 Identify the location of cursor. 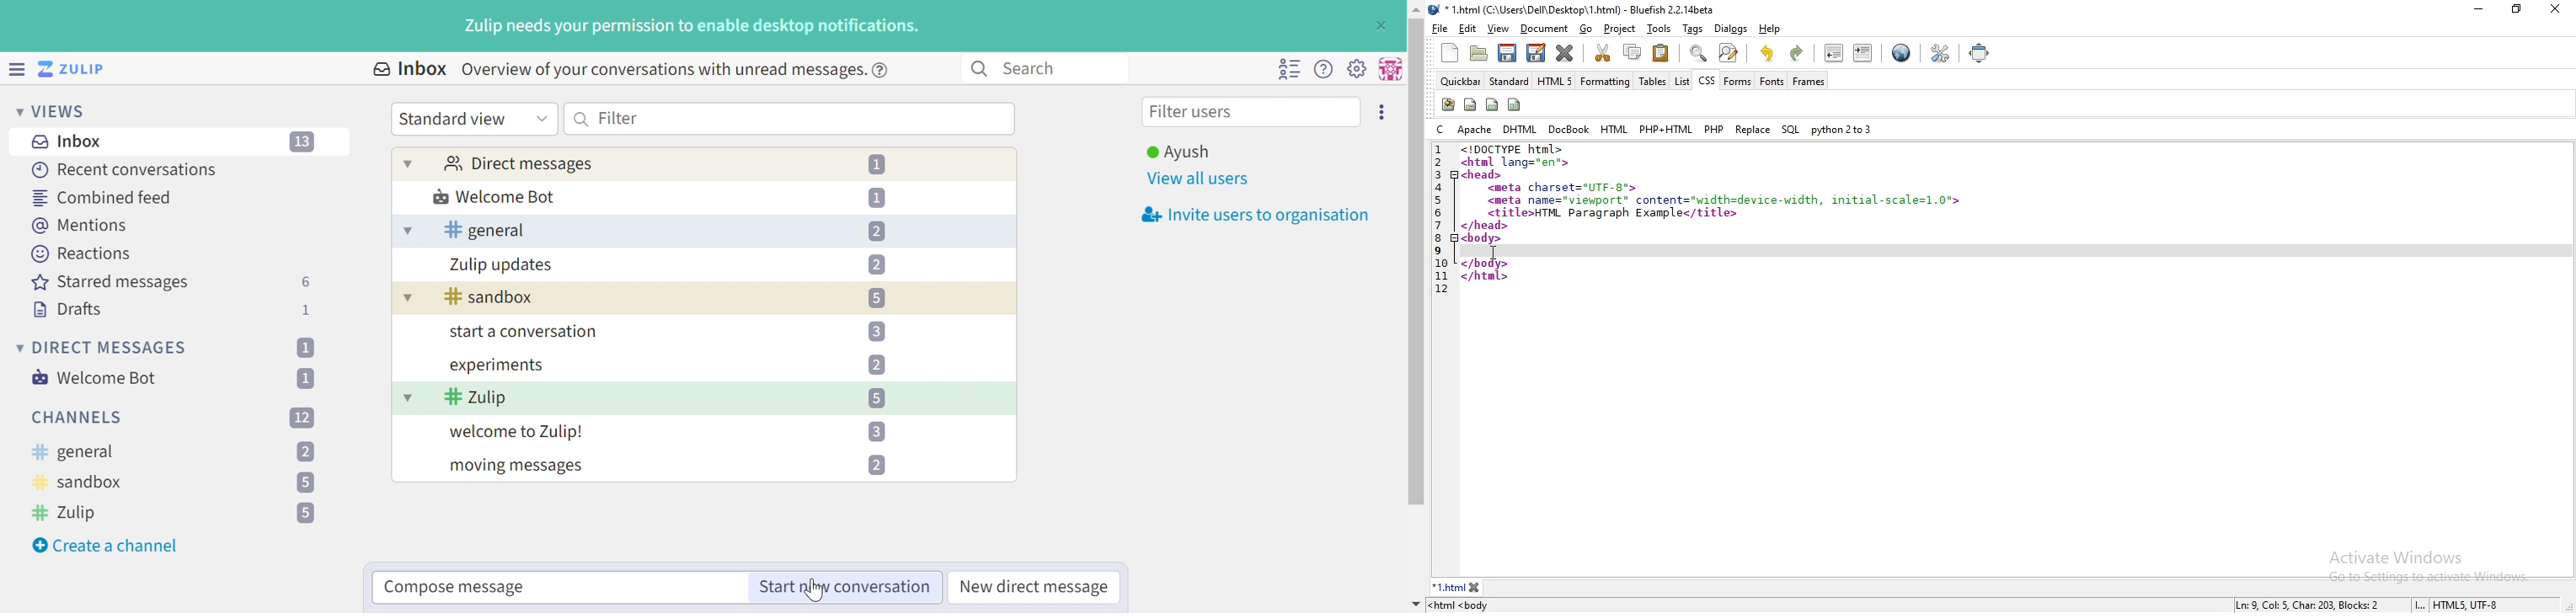
(818, 593).